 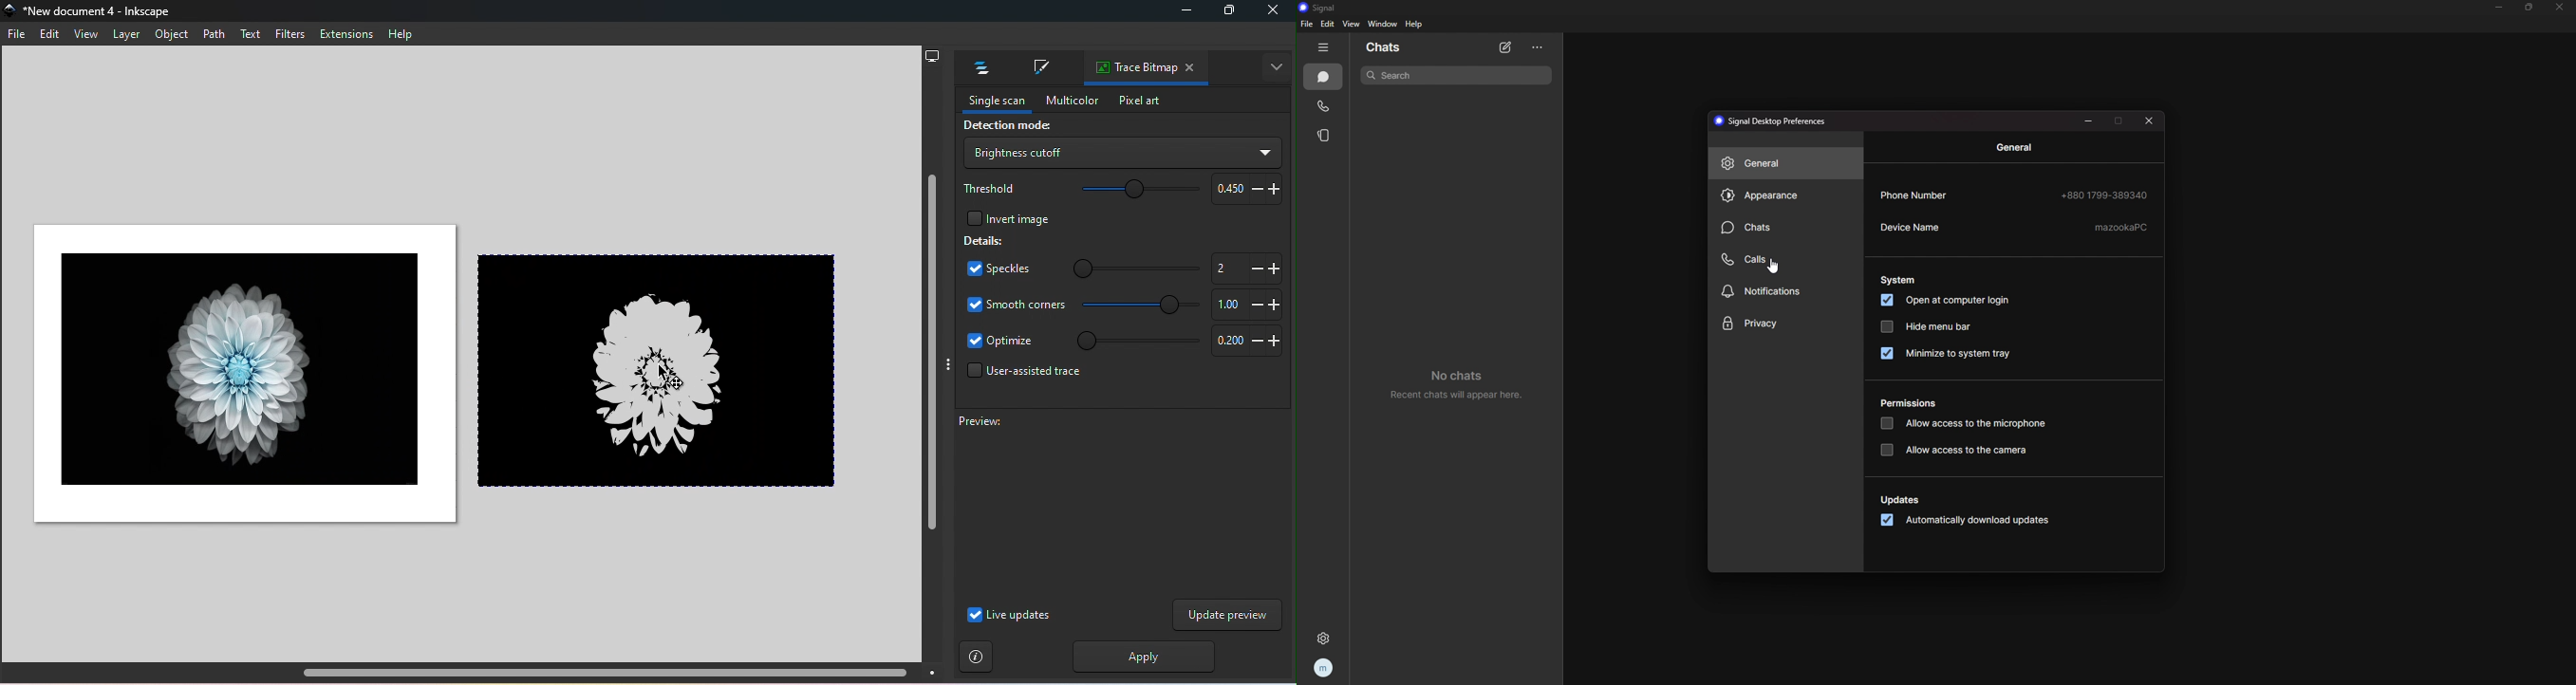 I want to click on chats, so click(x=1779, y=228).